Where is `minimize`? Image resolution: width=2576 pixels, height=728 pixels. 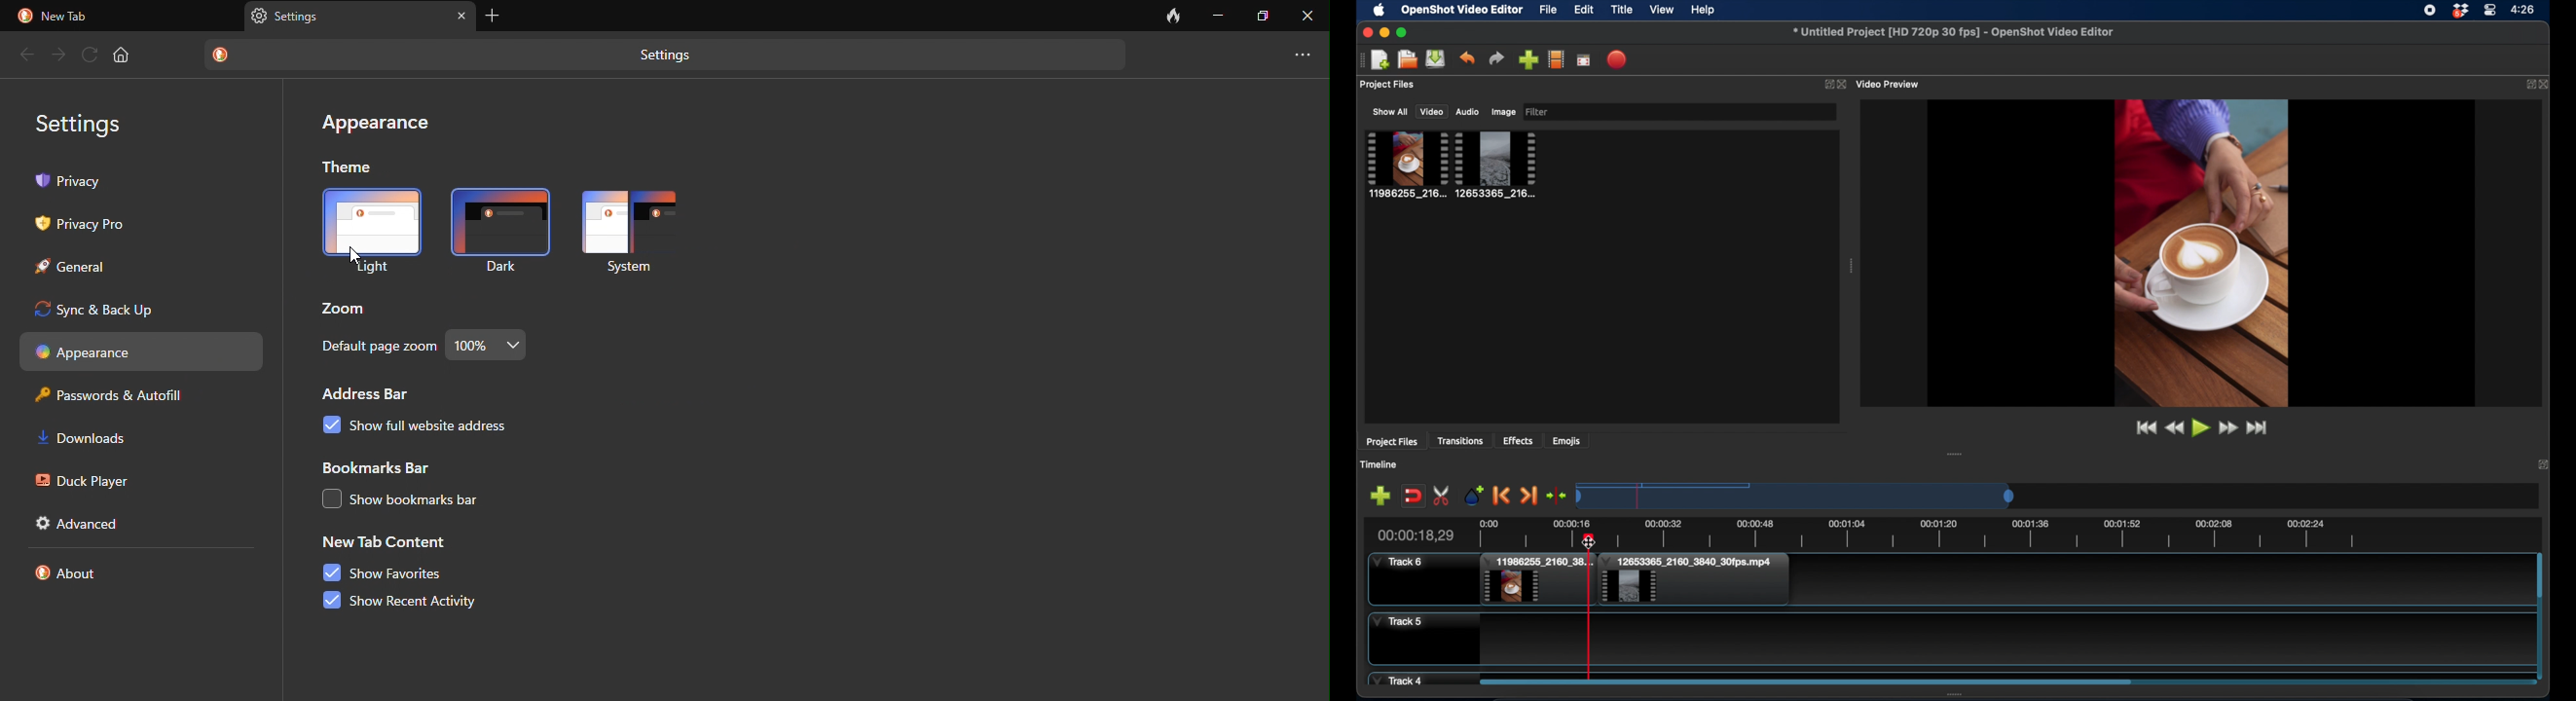
minimize is located at coordinates (1384, 32).